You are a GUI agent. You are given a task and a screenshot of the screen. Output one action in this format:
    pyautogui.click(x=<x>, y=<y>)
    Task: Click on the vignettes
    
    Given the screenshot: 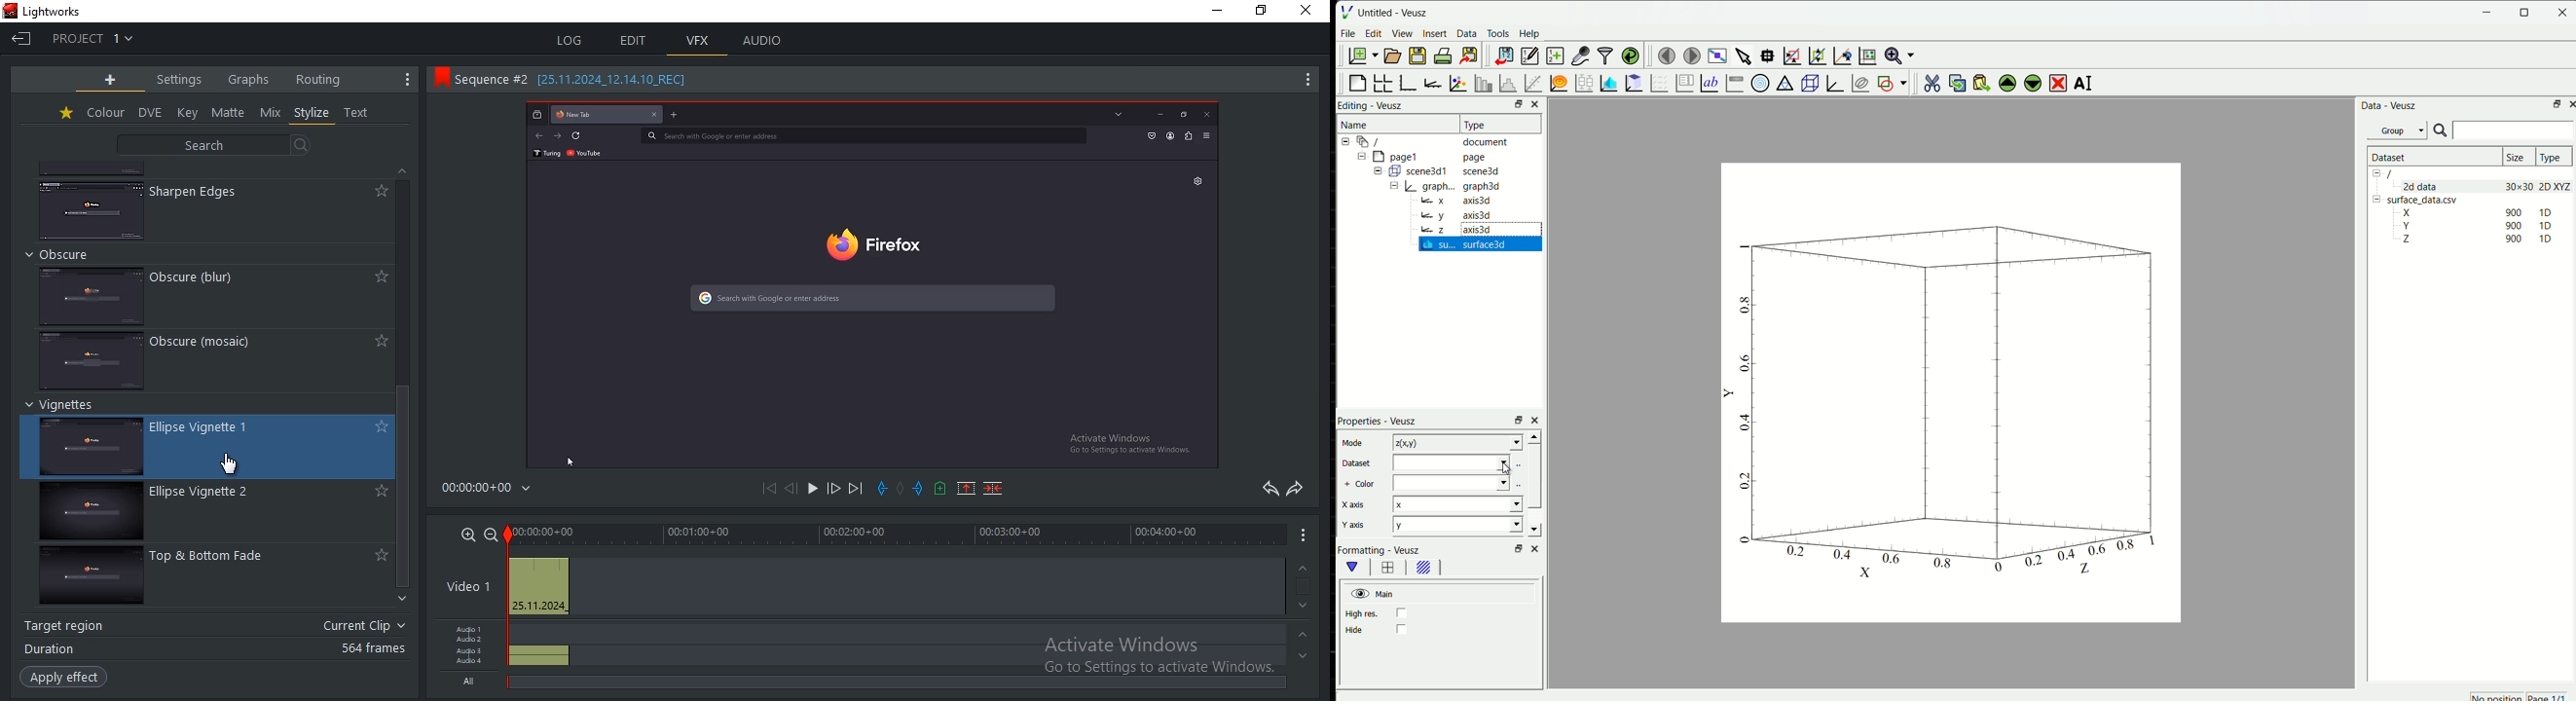 What is the action you would take?
    pyautogui.click(x=96, y=448)
    